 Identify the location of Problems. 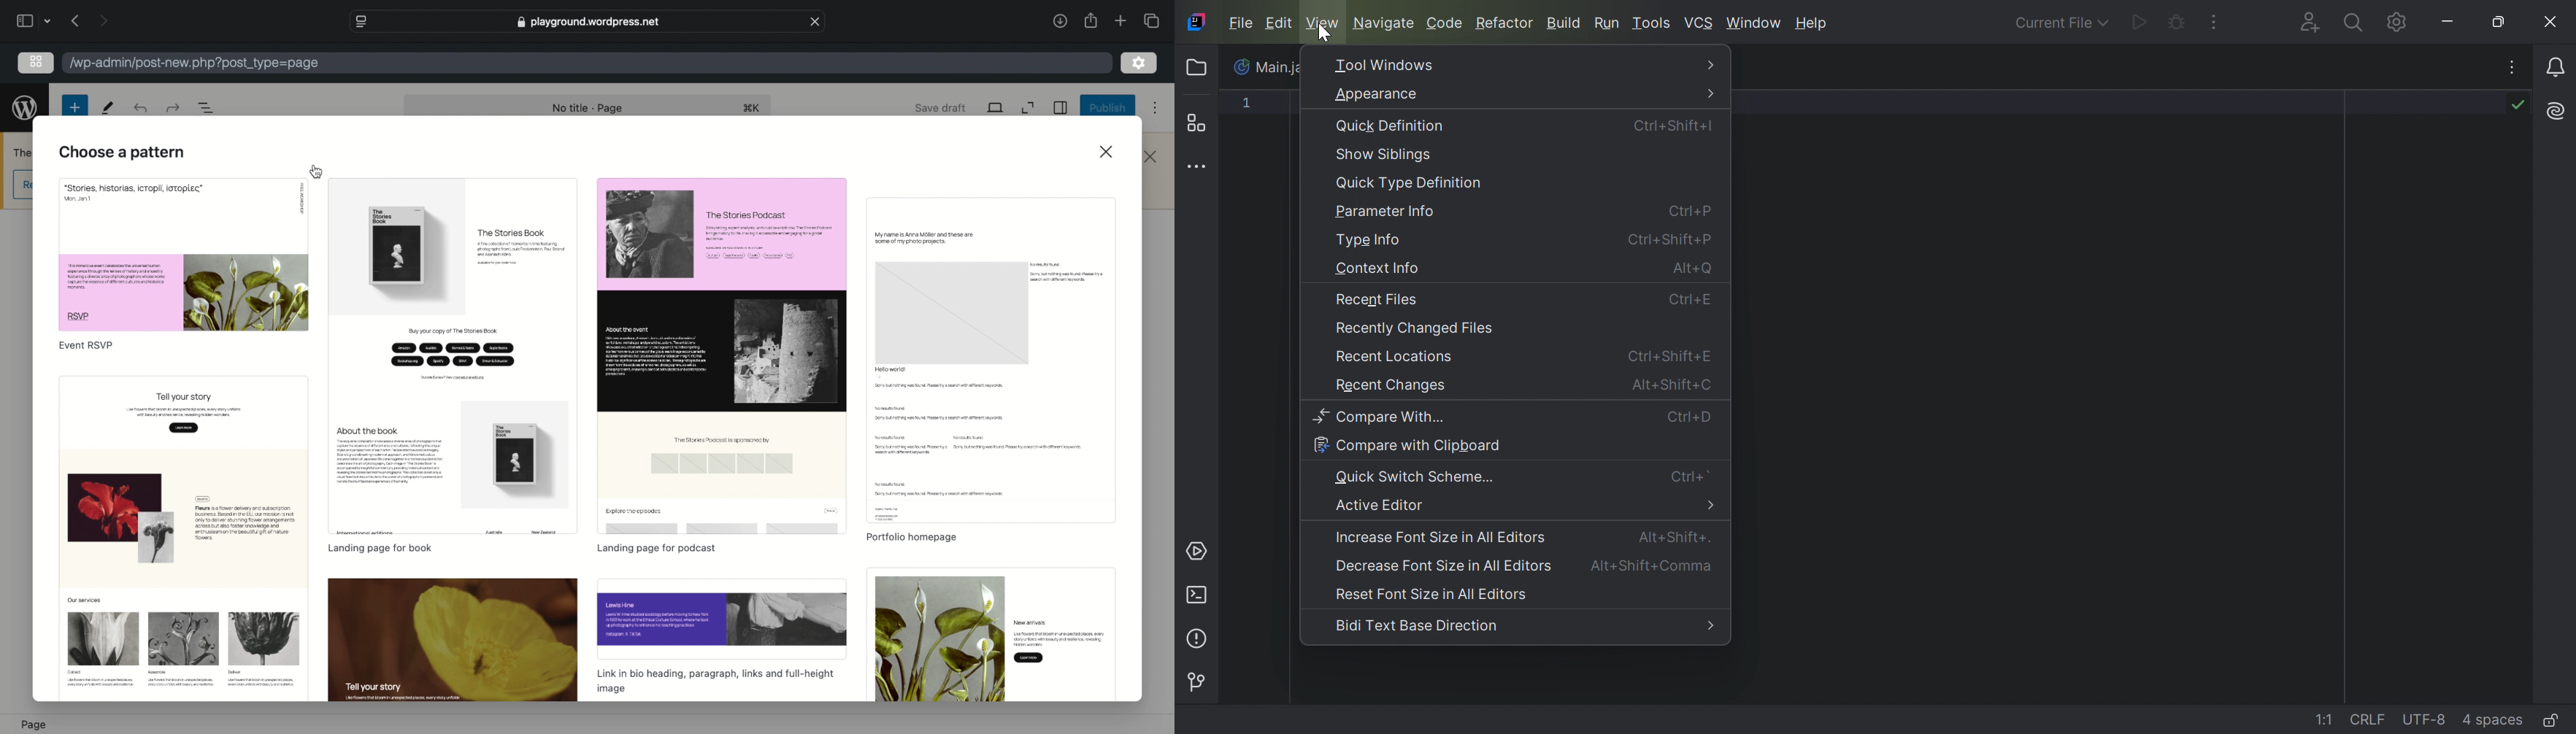
(1200, 637).